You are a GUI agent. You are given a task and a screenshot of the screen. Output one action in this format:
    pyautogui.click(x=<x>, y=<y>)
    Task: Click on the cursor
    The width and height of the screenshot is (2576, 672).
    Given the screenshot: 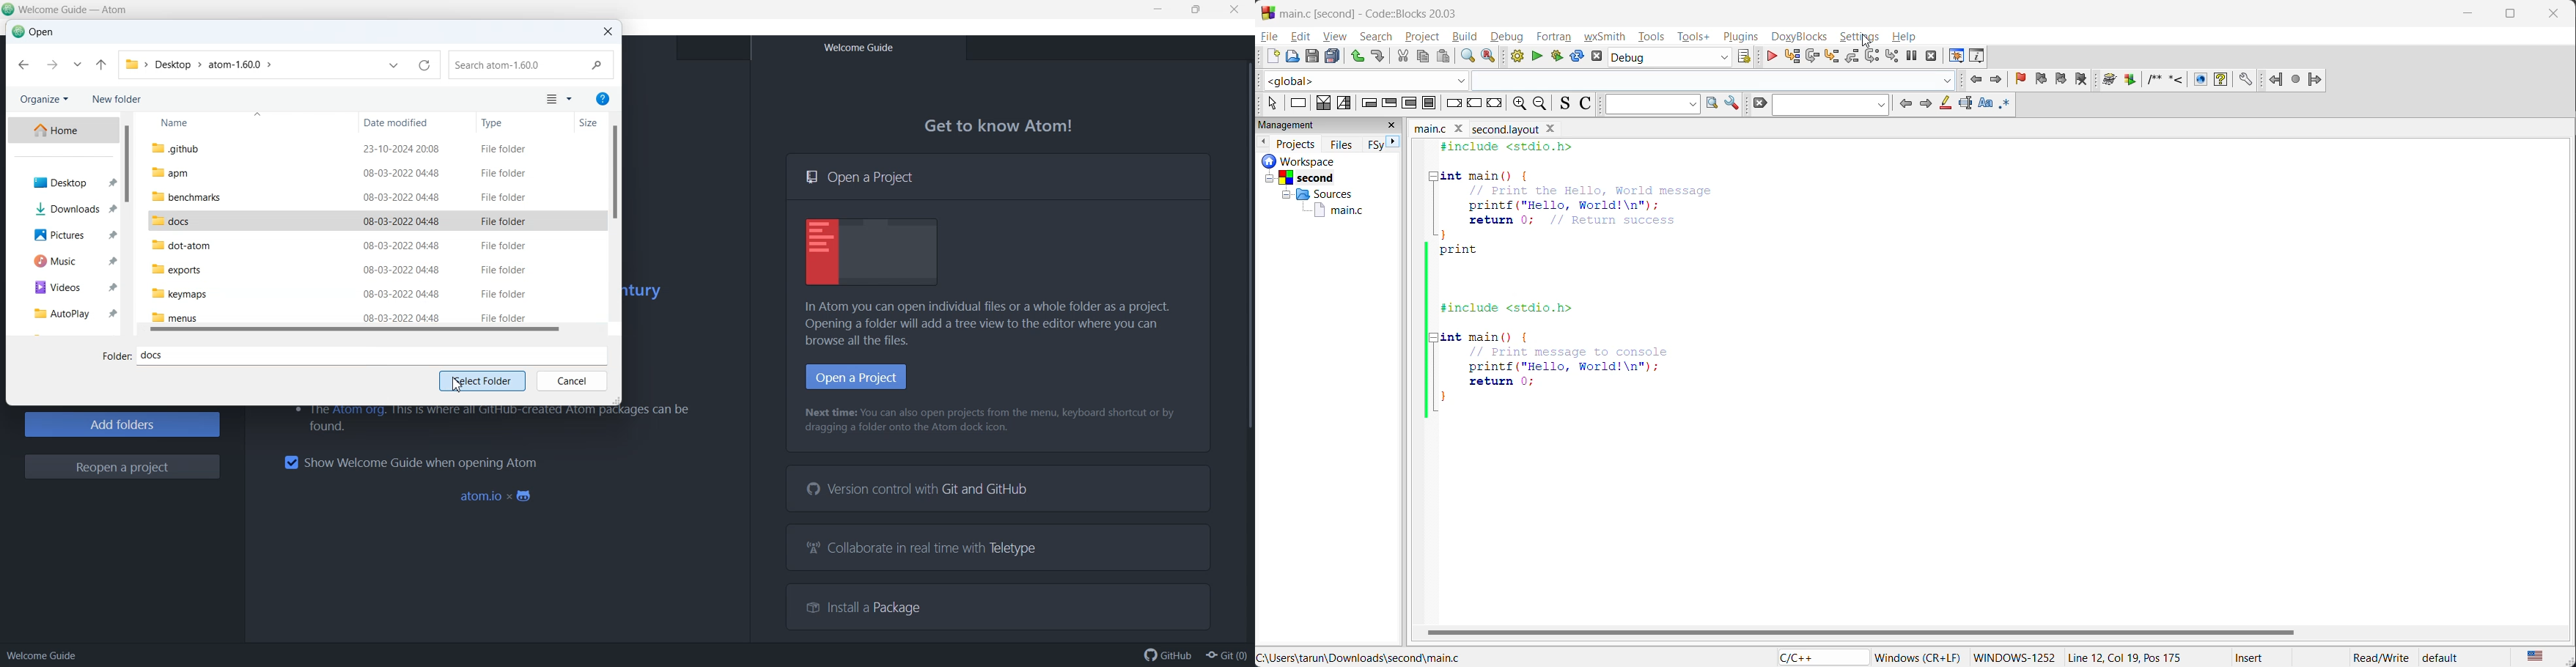 What is the action you would take?
    pyautogui.click(x=1866, y=40)
    